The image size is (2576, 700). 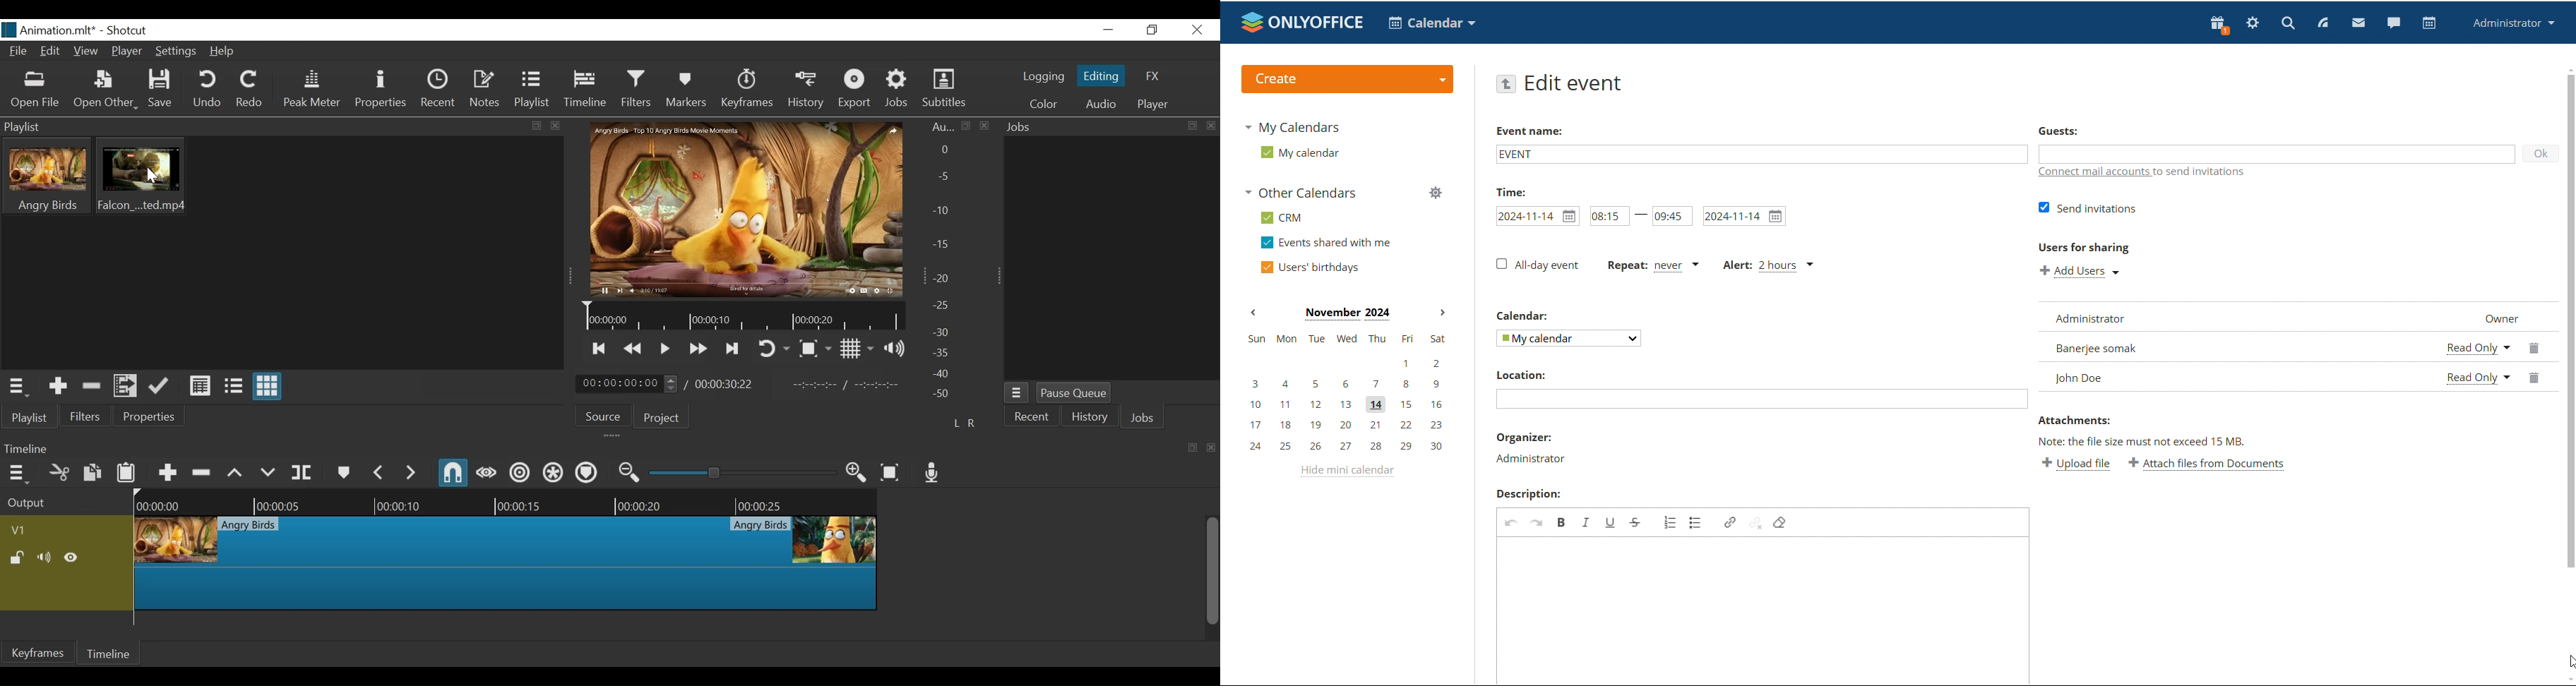 What do you see at coordinates (2078, 464) in the screenshot?
I see `upload file` at bounding box center [2078, 464].